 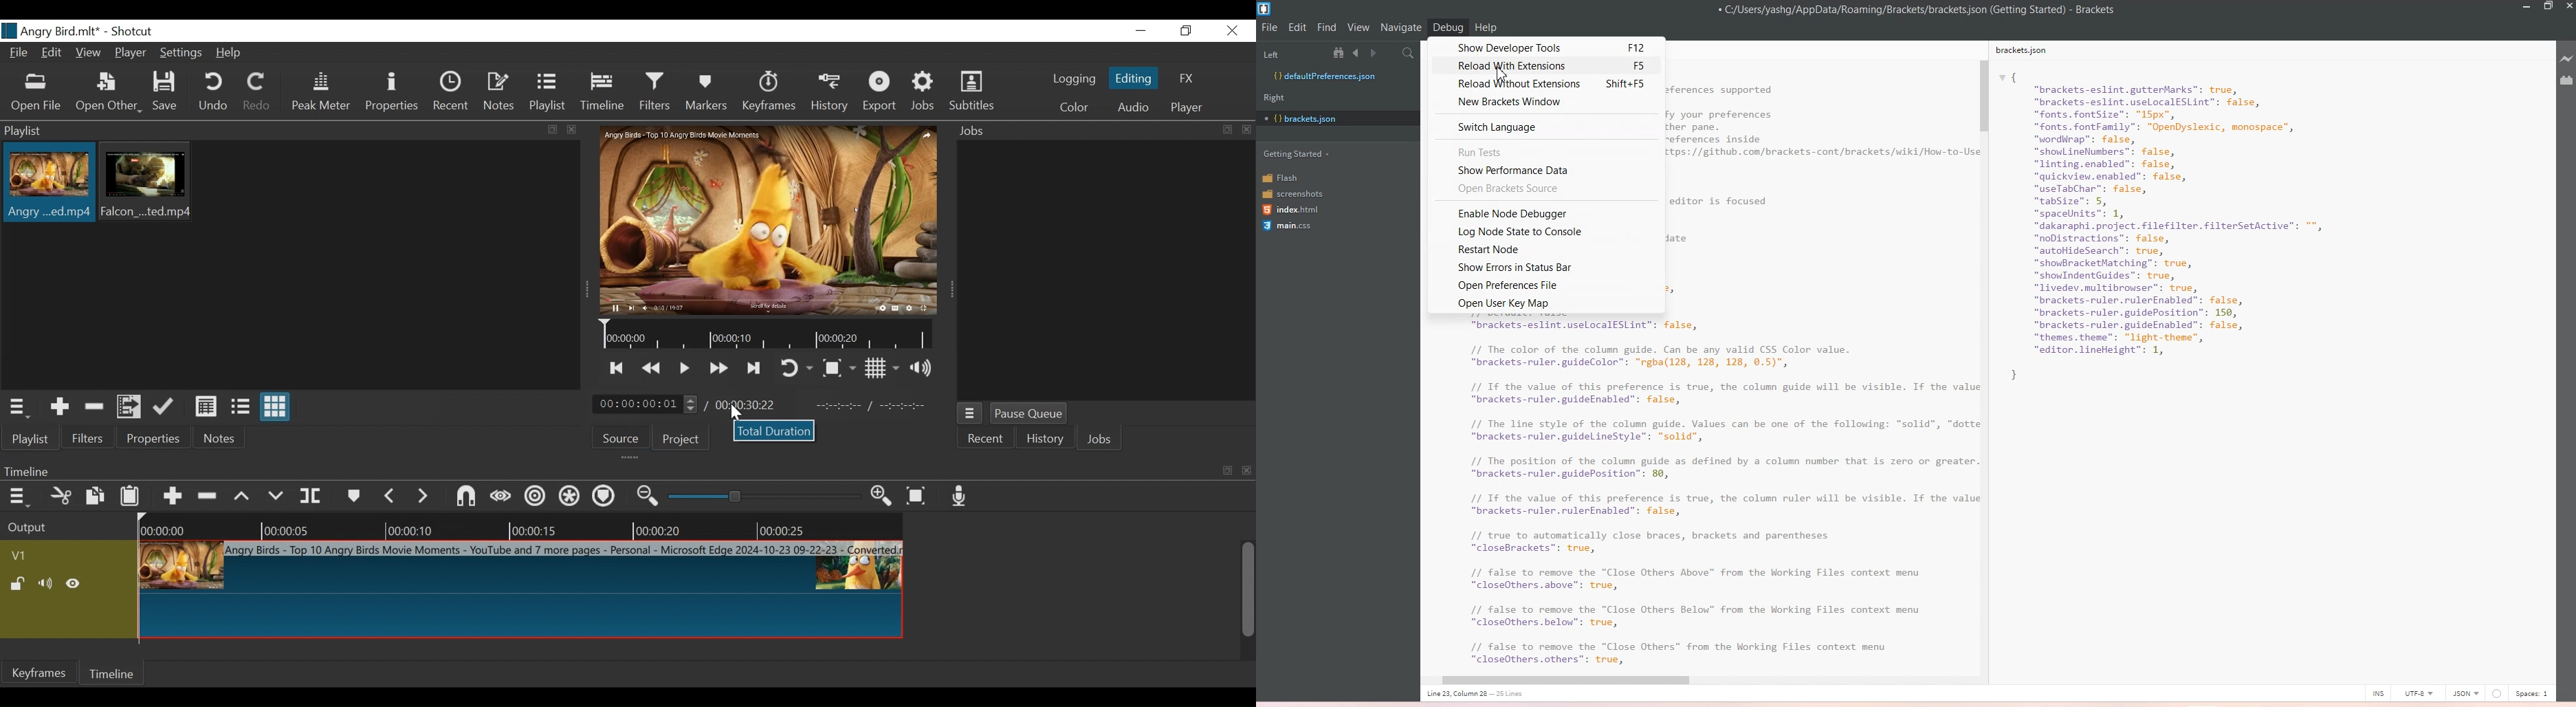 What do you see at coordinates (1324, 76) in the screenshot?
I see `Default Preferences.json` at bounding box center [1324, 76].